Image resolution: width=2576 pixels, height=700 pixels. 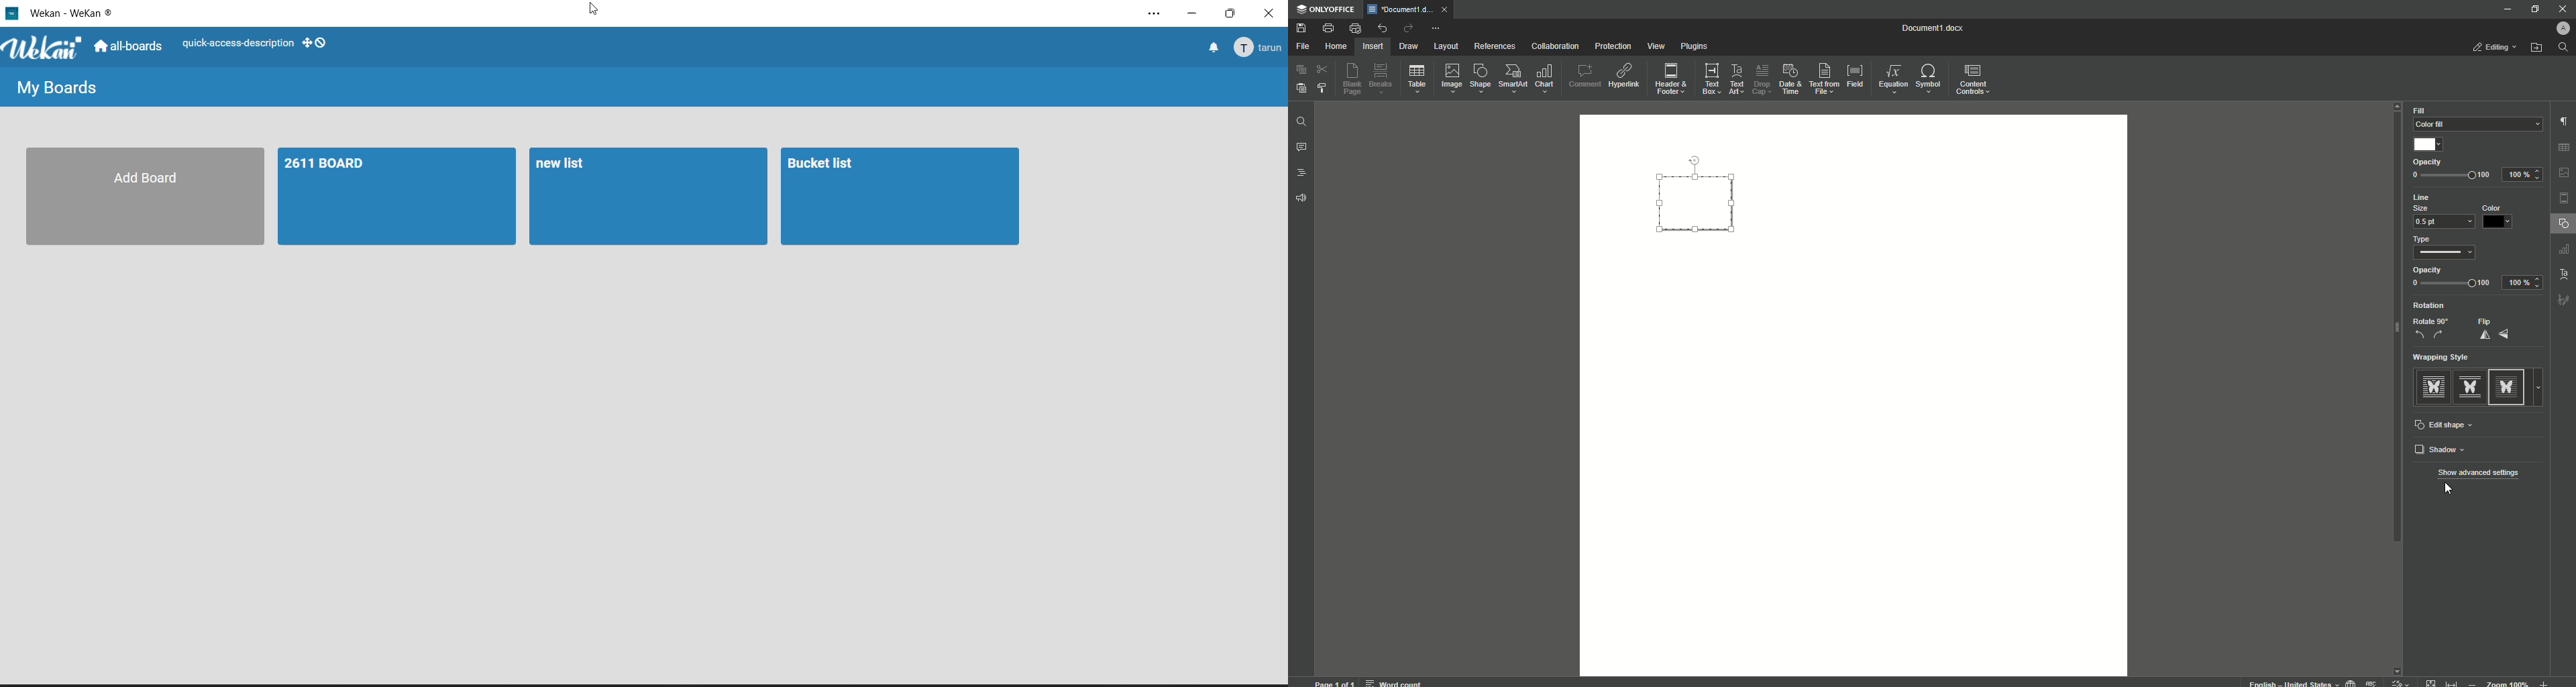 What do you see at coordinates (1353, 78) in the screenshot?
I see `Blank Page` at bounding box center [1353, 78].